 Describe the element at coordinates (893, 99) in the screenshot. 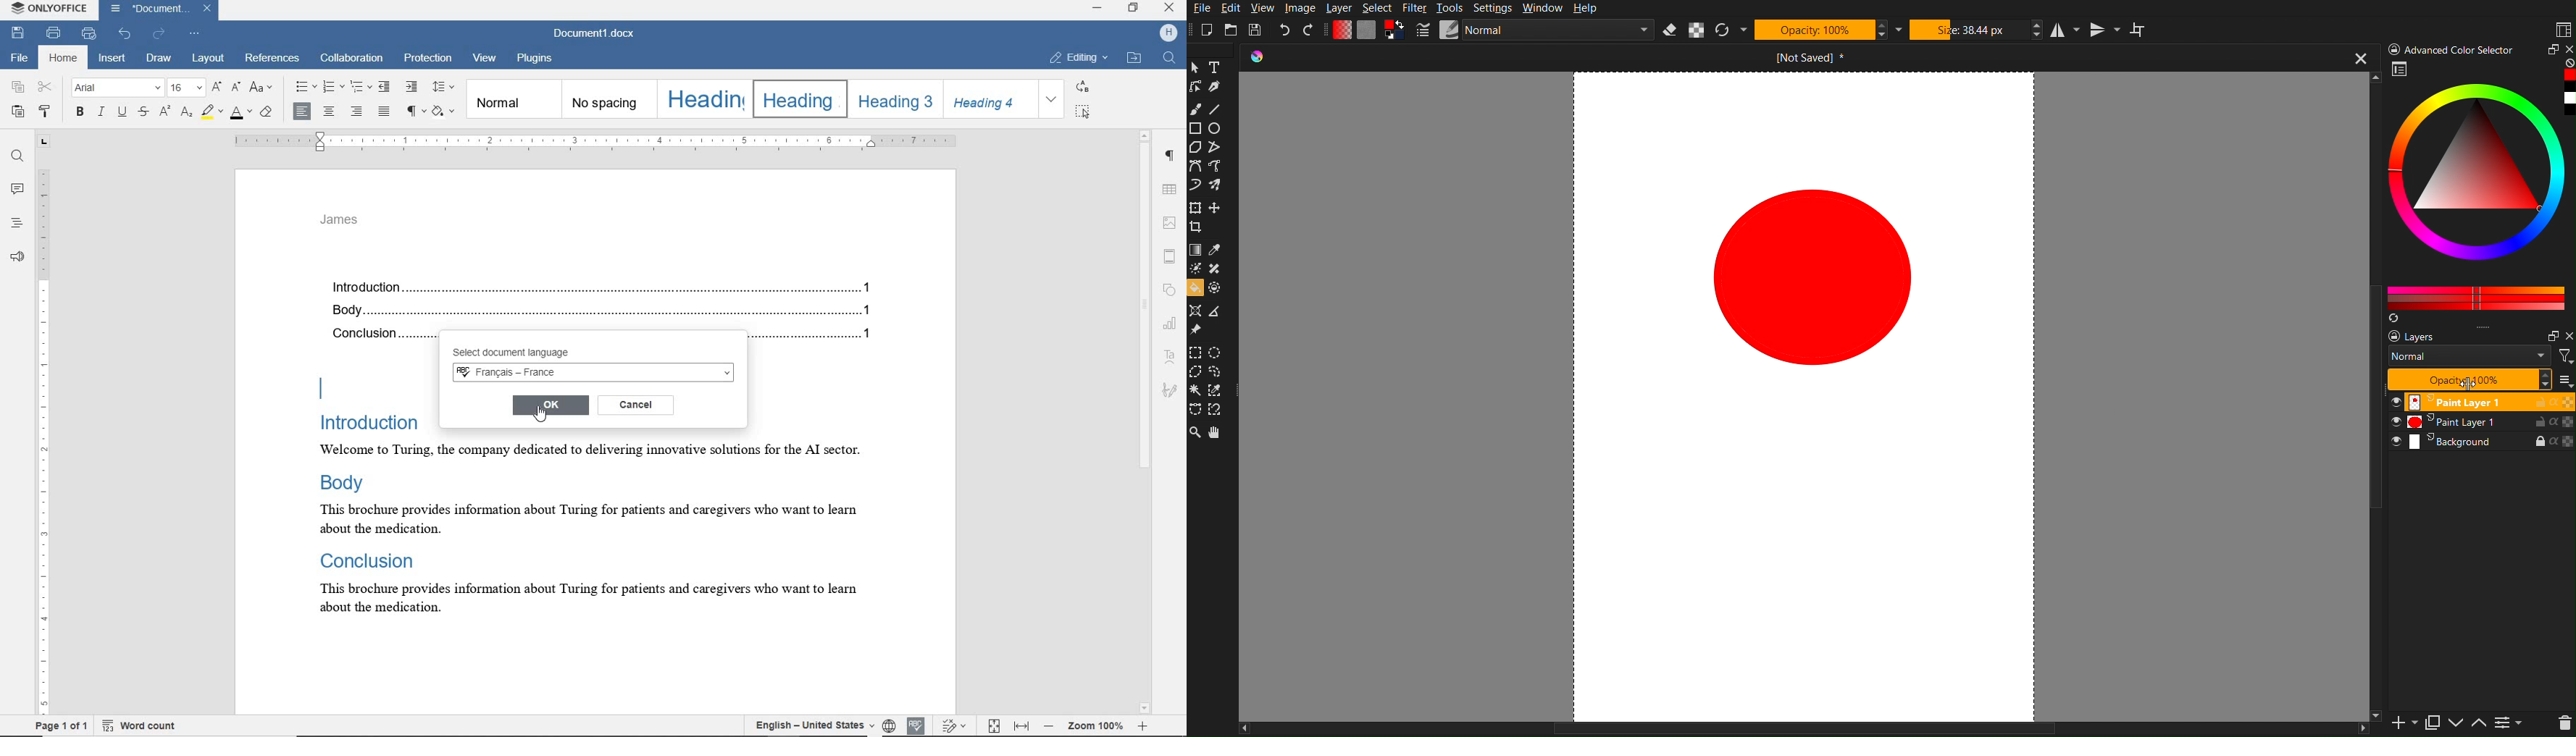

I see `Heading 3` at that location.